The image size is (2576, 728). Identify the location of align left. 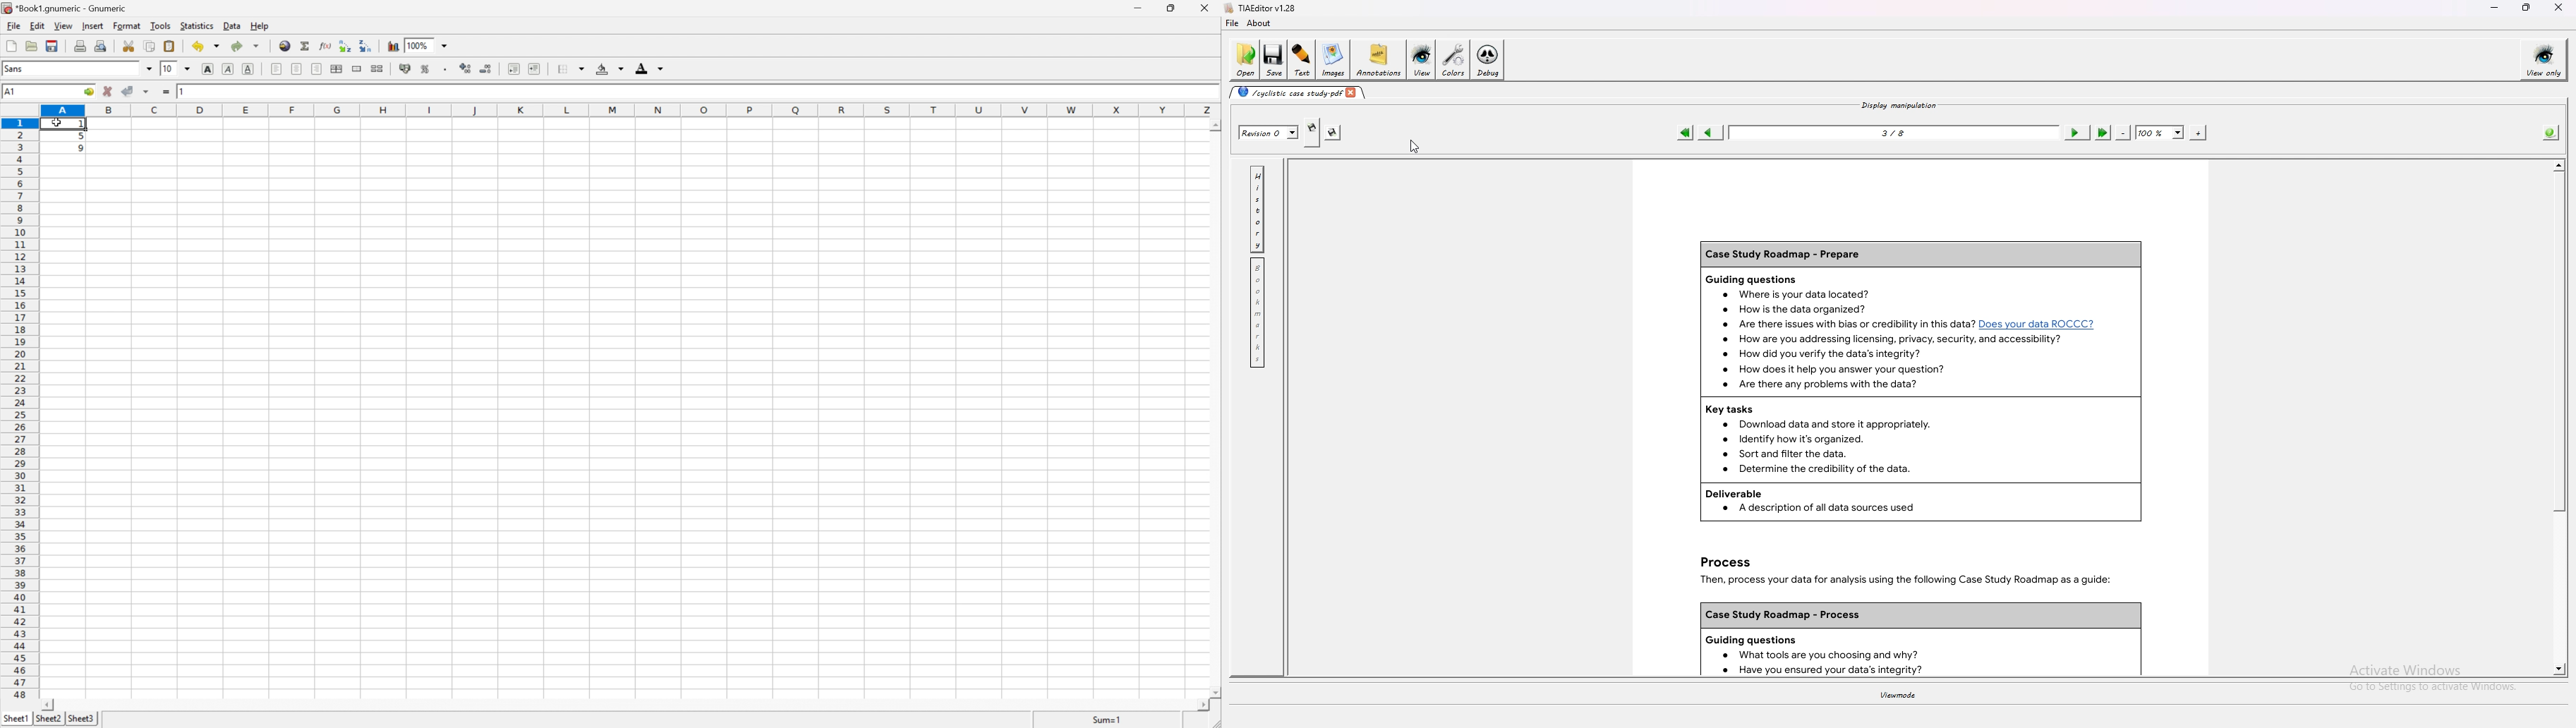
(277, 69).